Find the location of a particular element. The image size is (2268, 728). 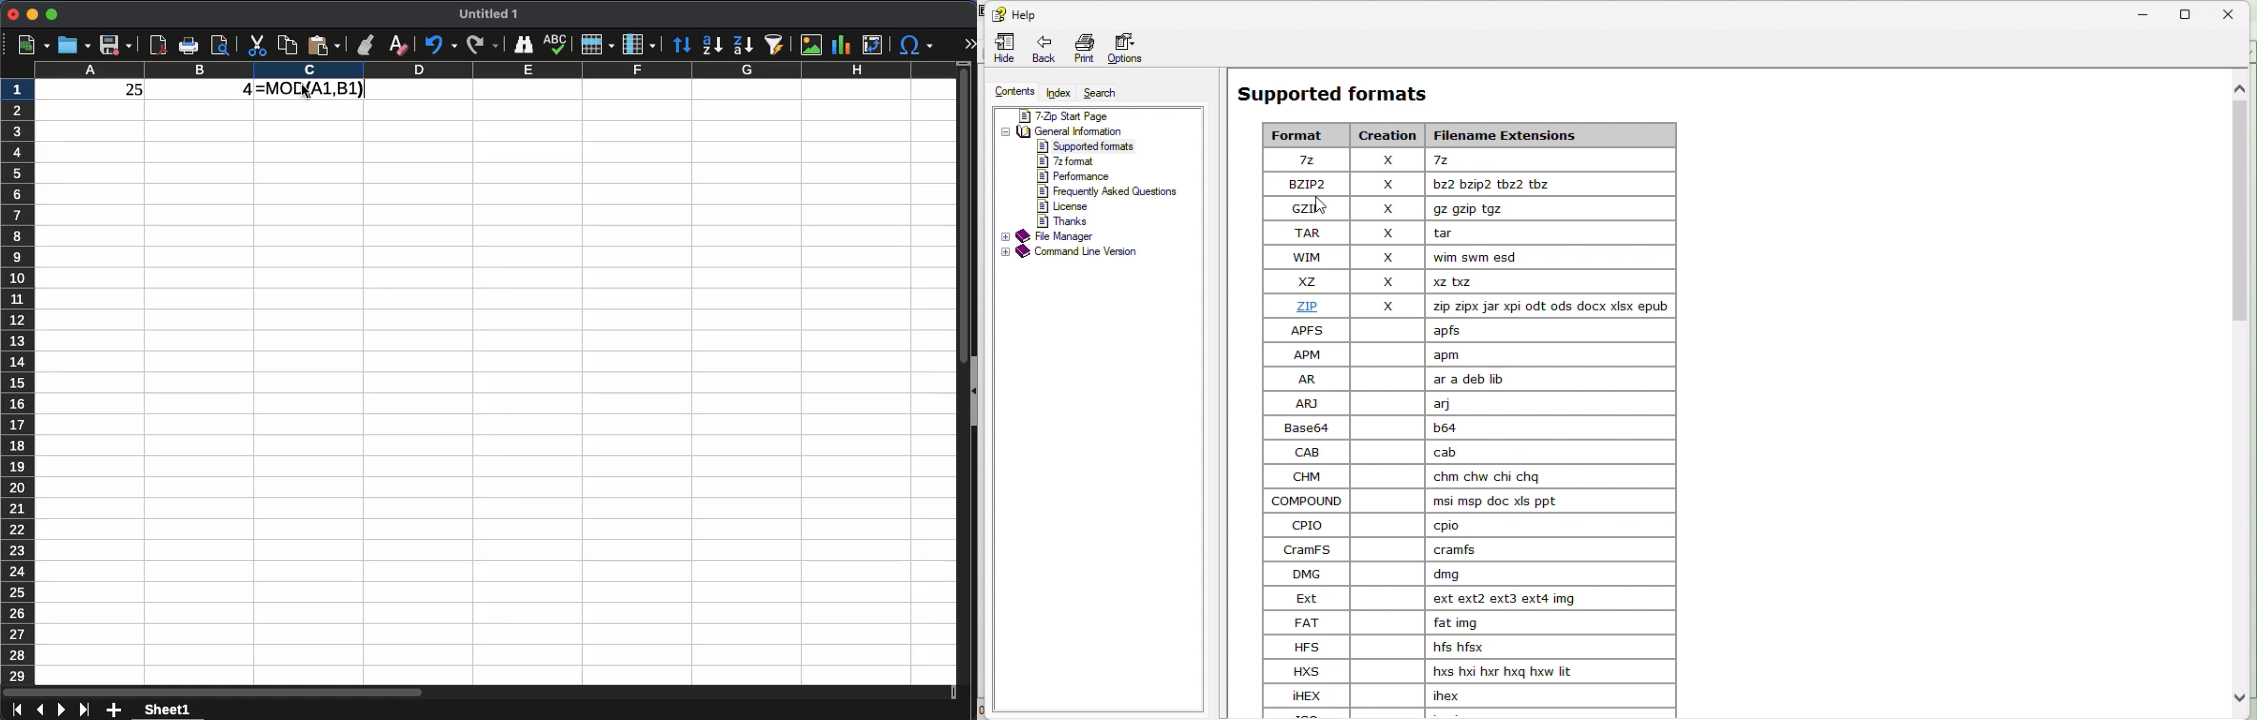

column is located at coordinates (639, 43).